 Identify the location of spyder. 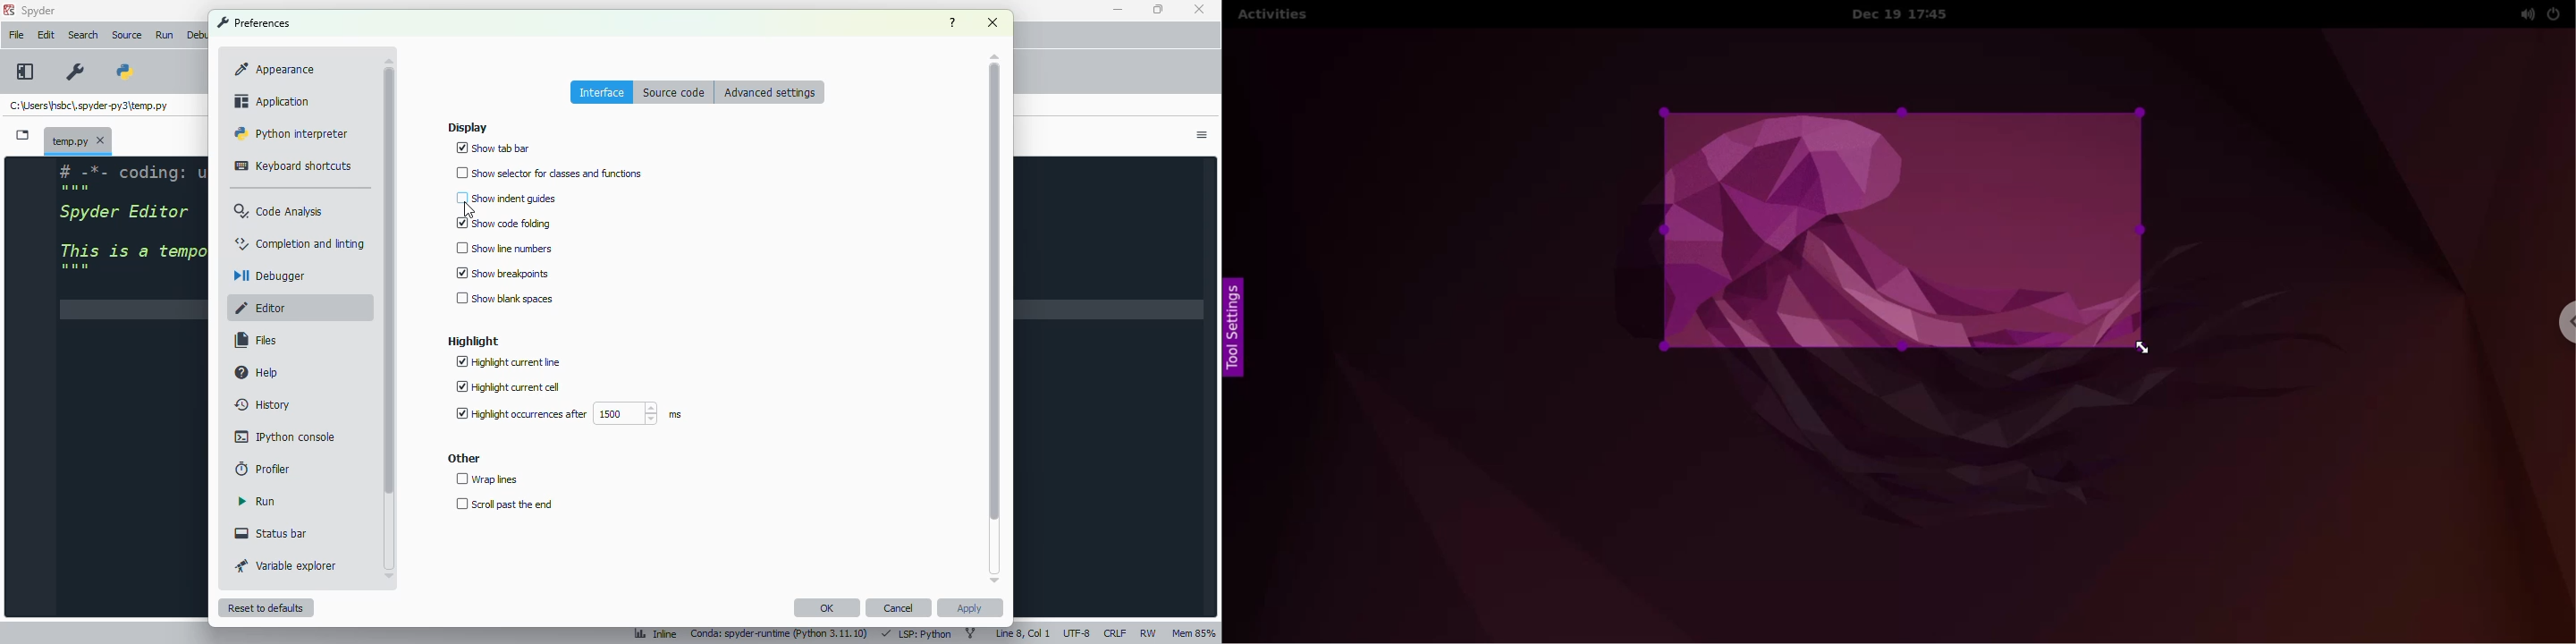
(38, 11).